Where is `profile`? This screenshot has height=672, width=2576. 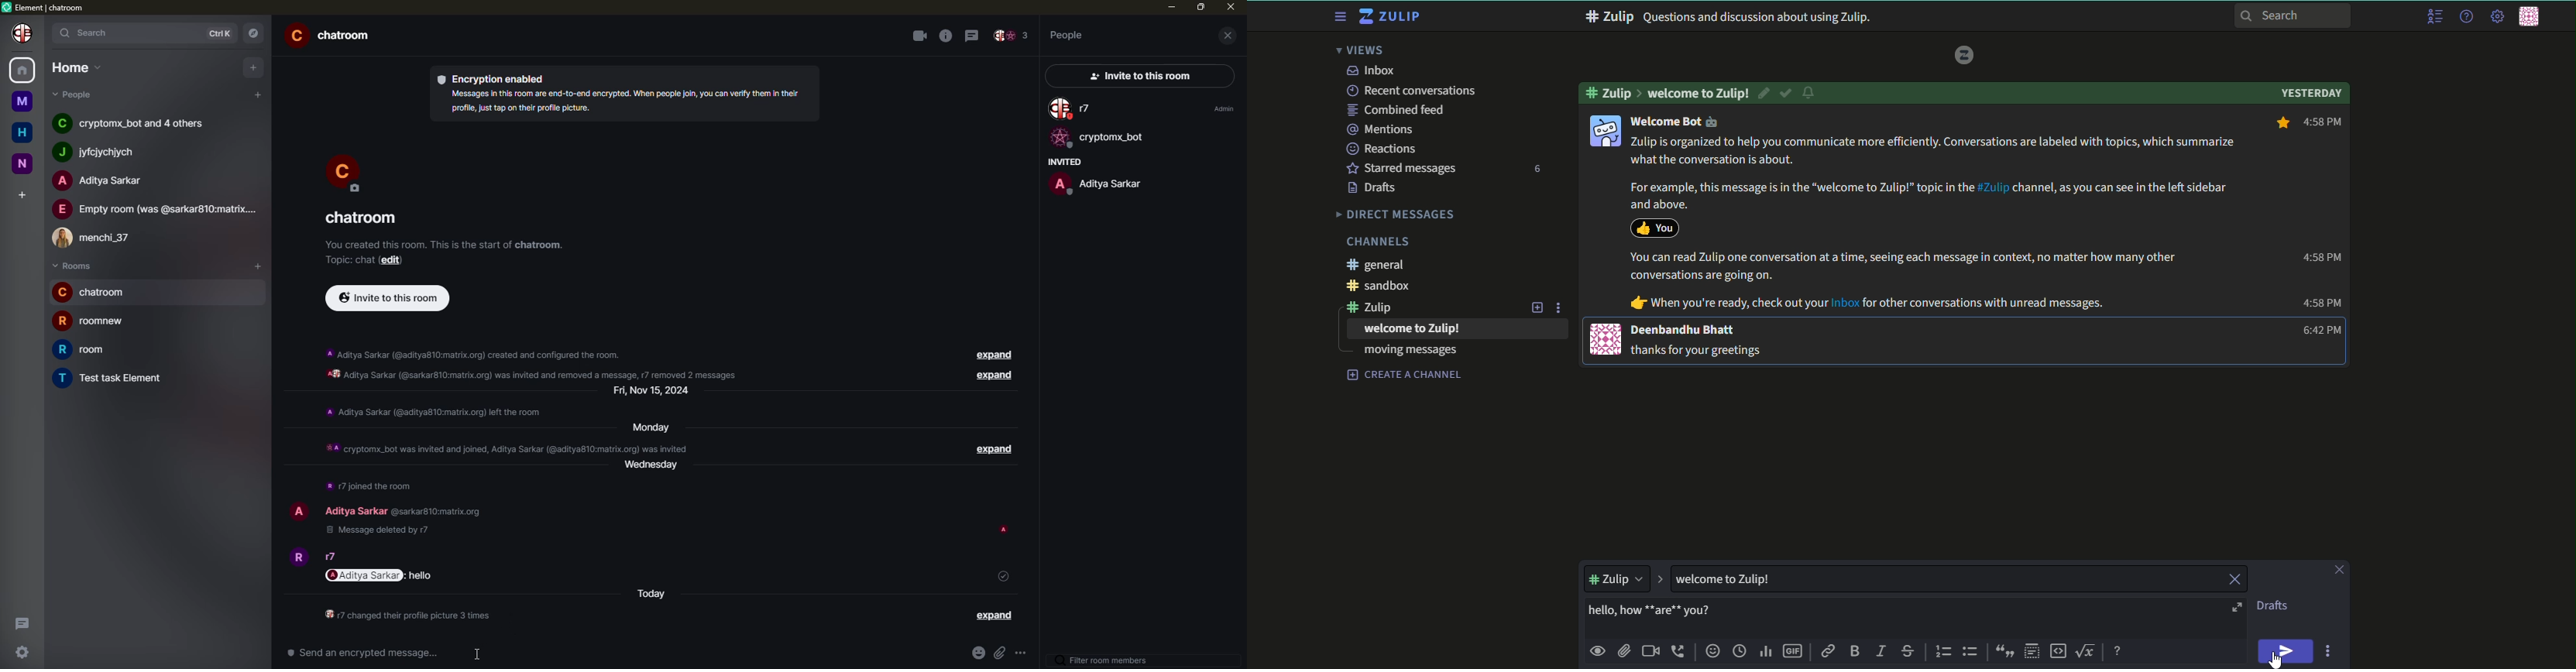
profile is located at coordinates (25, 32).